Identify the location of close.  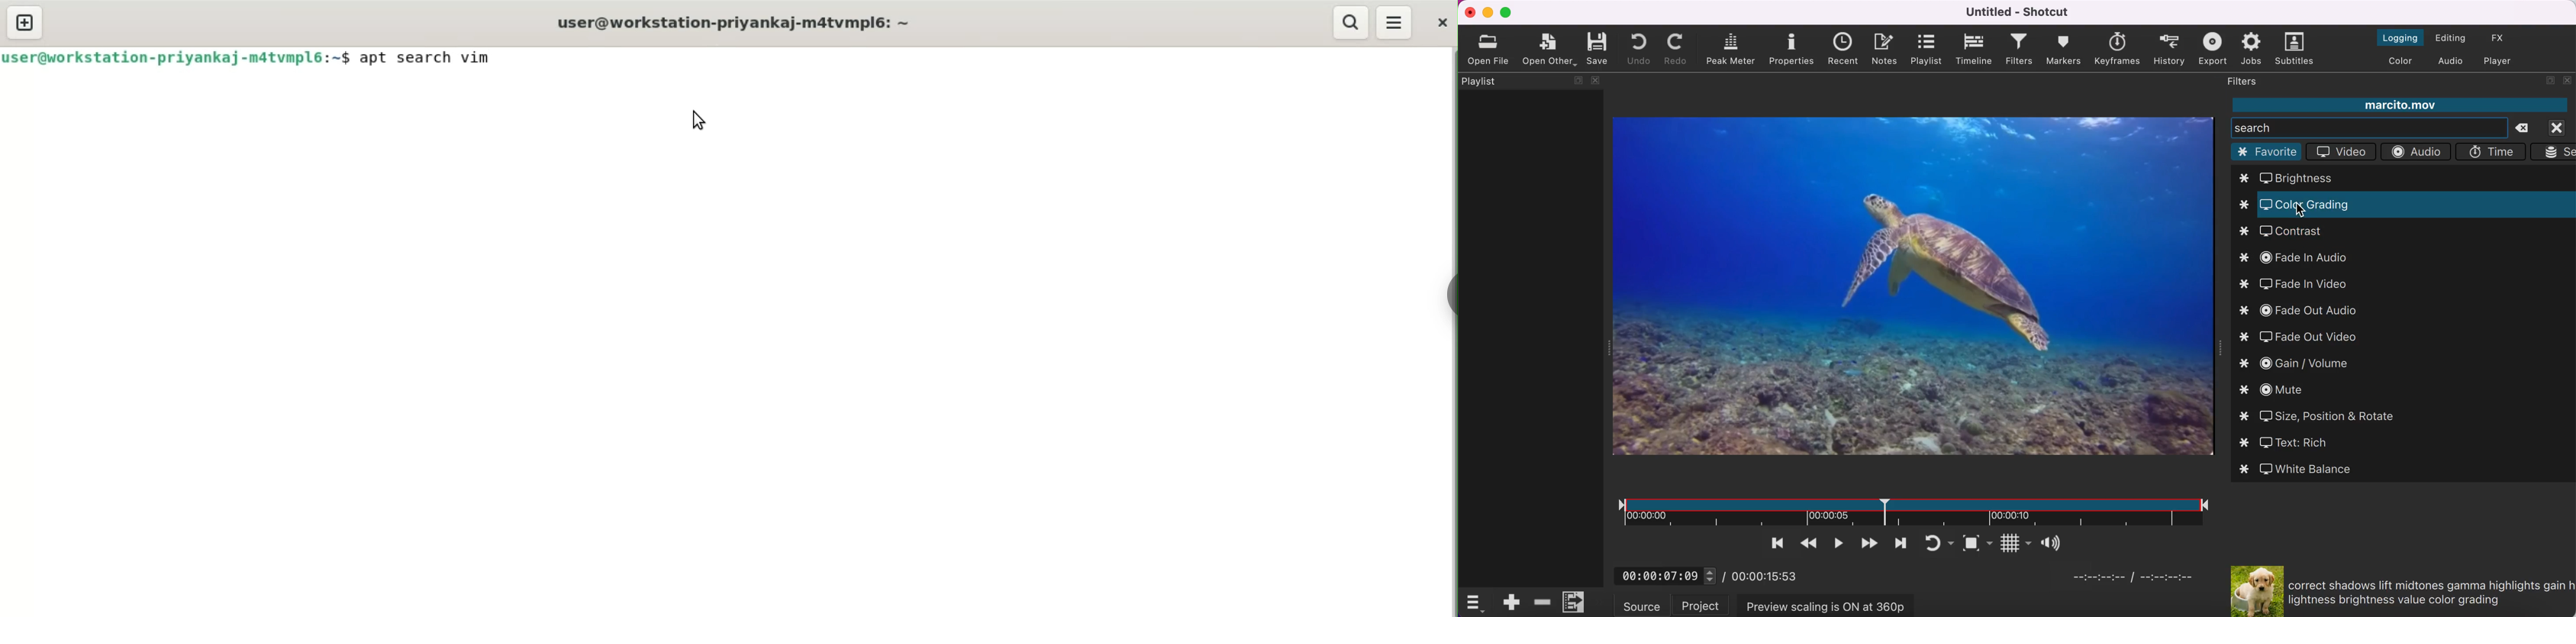
(2568, 83).